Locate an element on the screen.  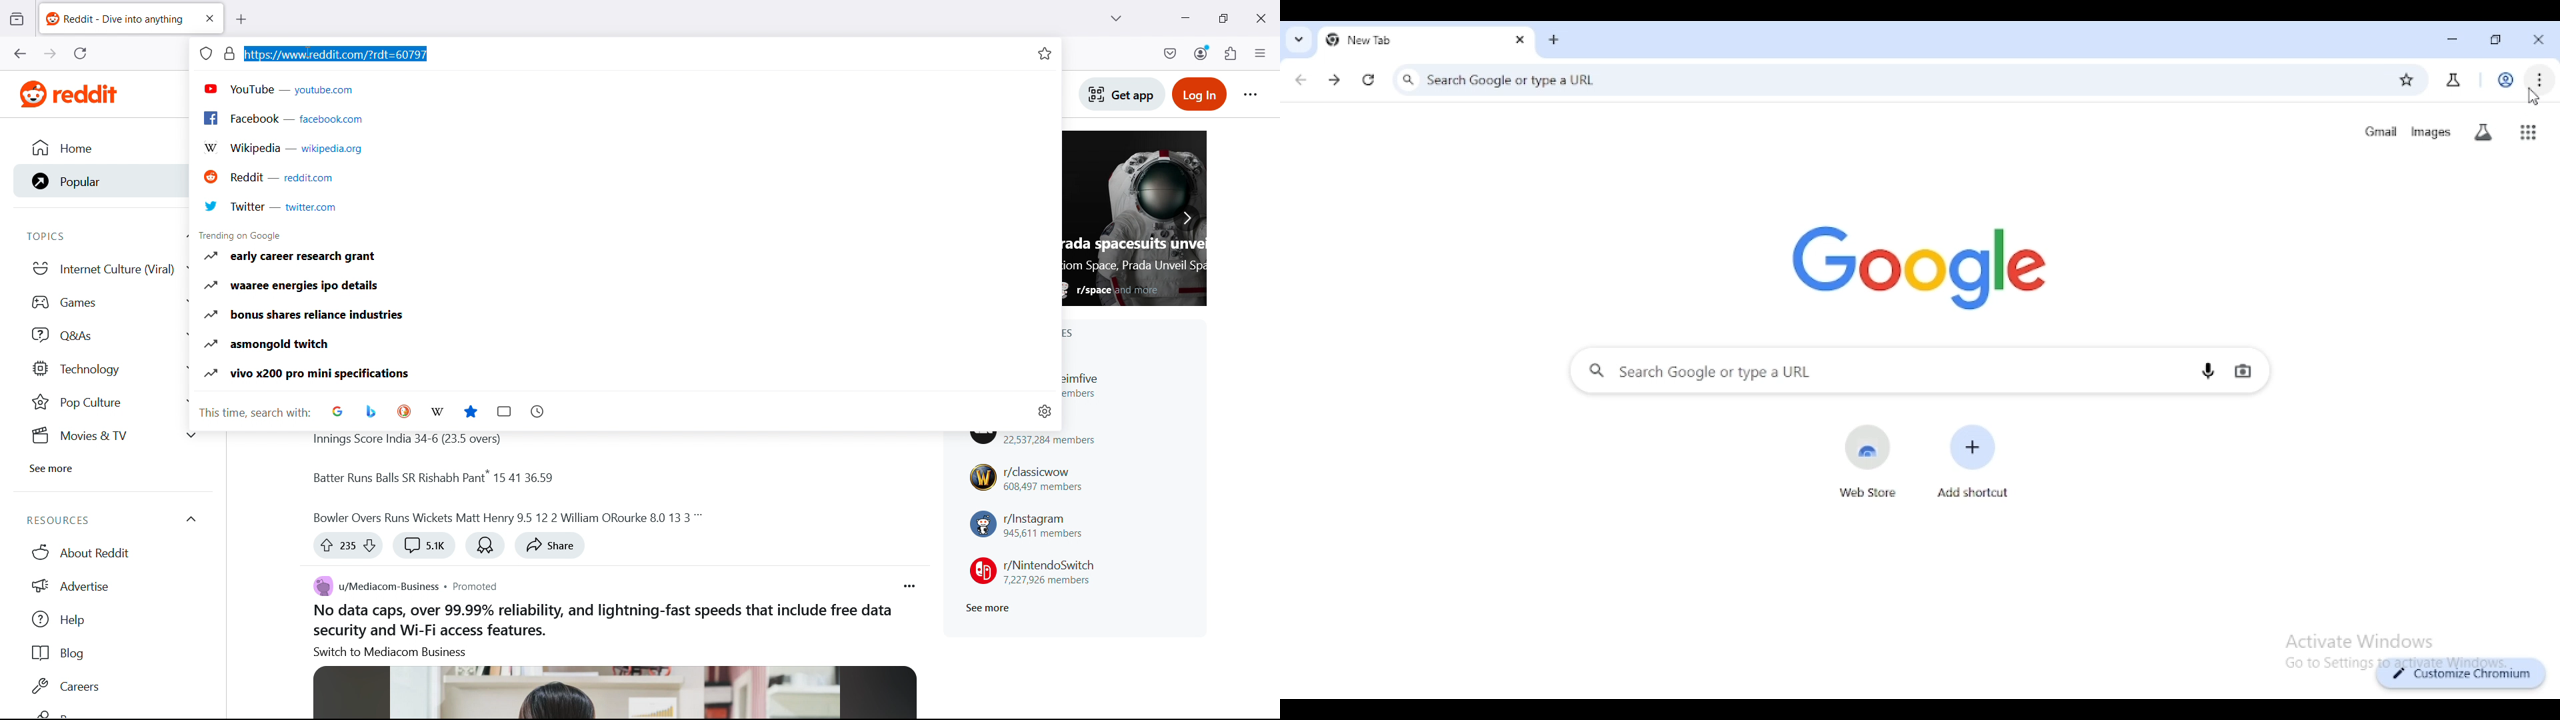
google apps is located at coordinates (2529, 133).